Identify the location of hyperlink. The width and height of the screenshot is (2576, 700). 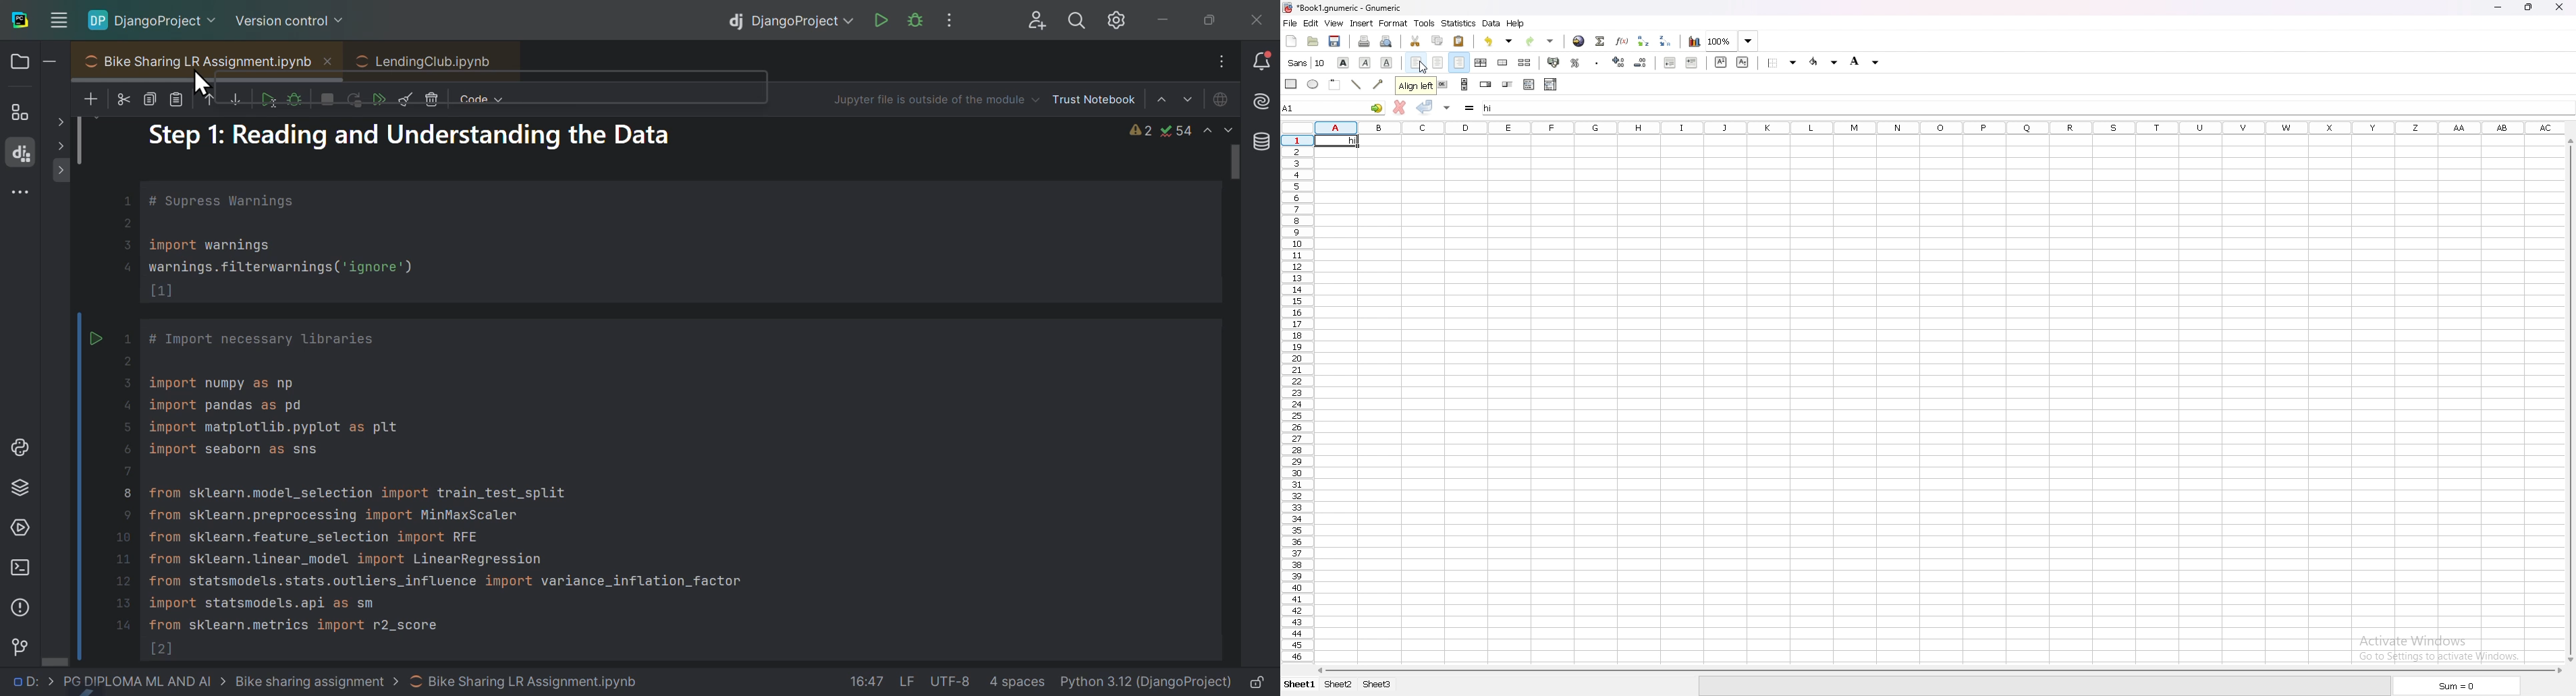
(1578, 42).